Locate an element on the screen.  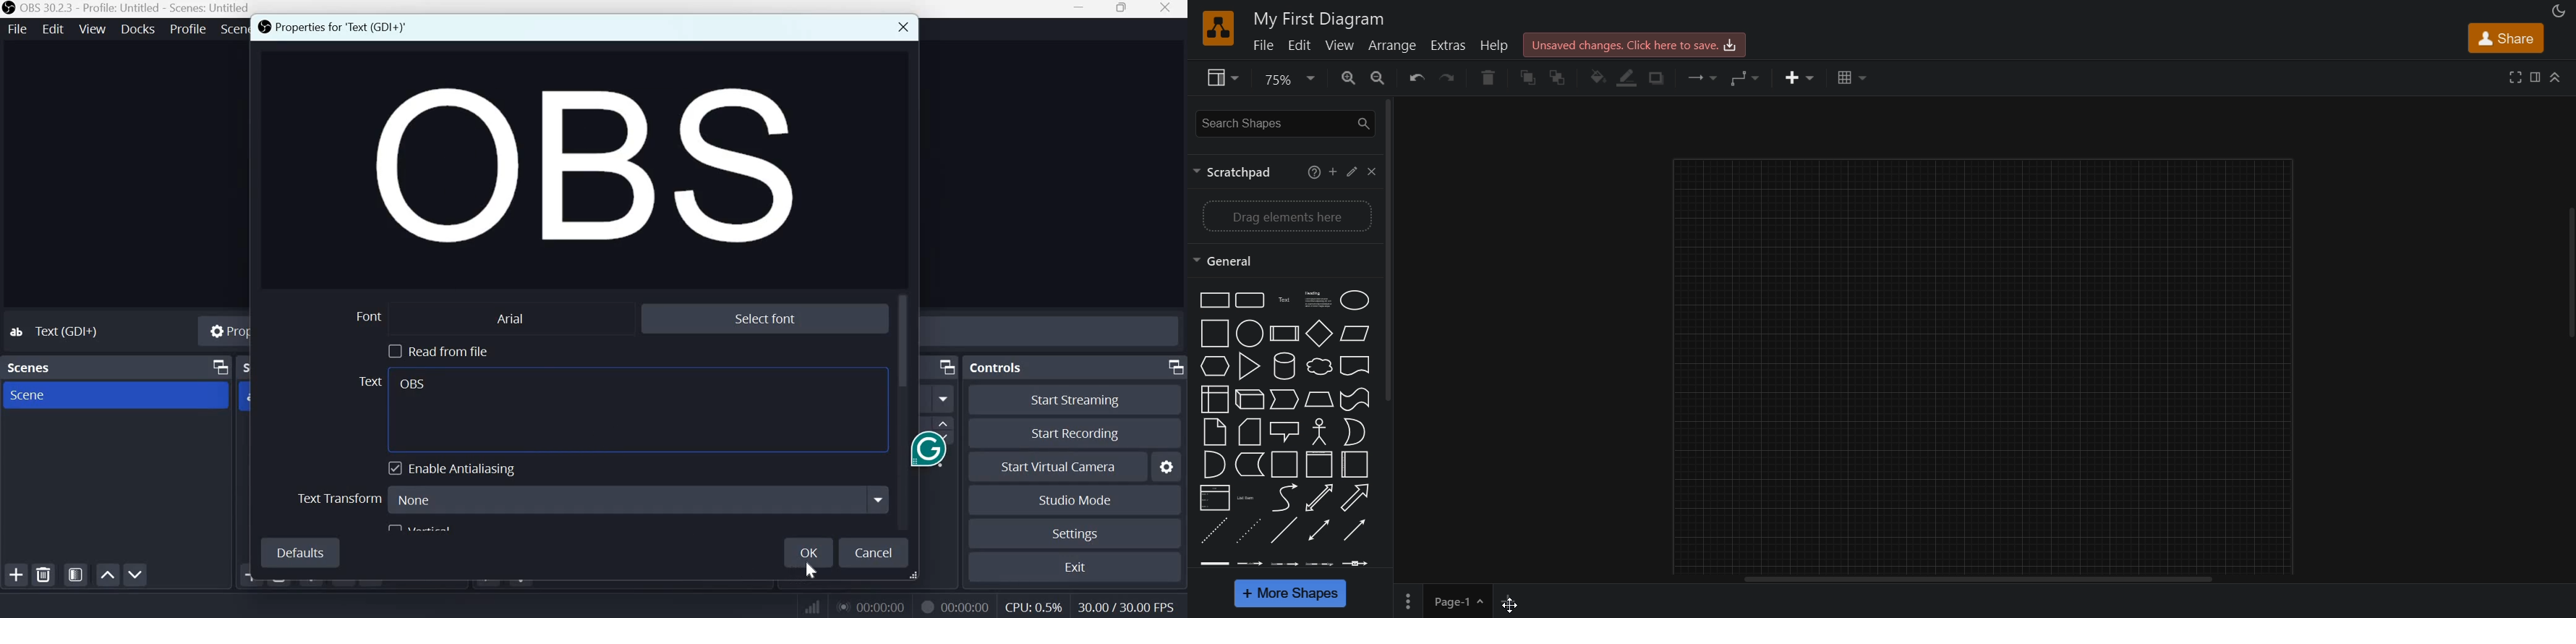
00:00:00 is located at coordinates (869, 606).